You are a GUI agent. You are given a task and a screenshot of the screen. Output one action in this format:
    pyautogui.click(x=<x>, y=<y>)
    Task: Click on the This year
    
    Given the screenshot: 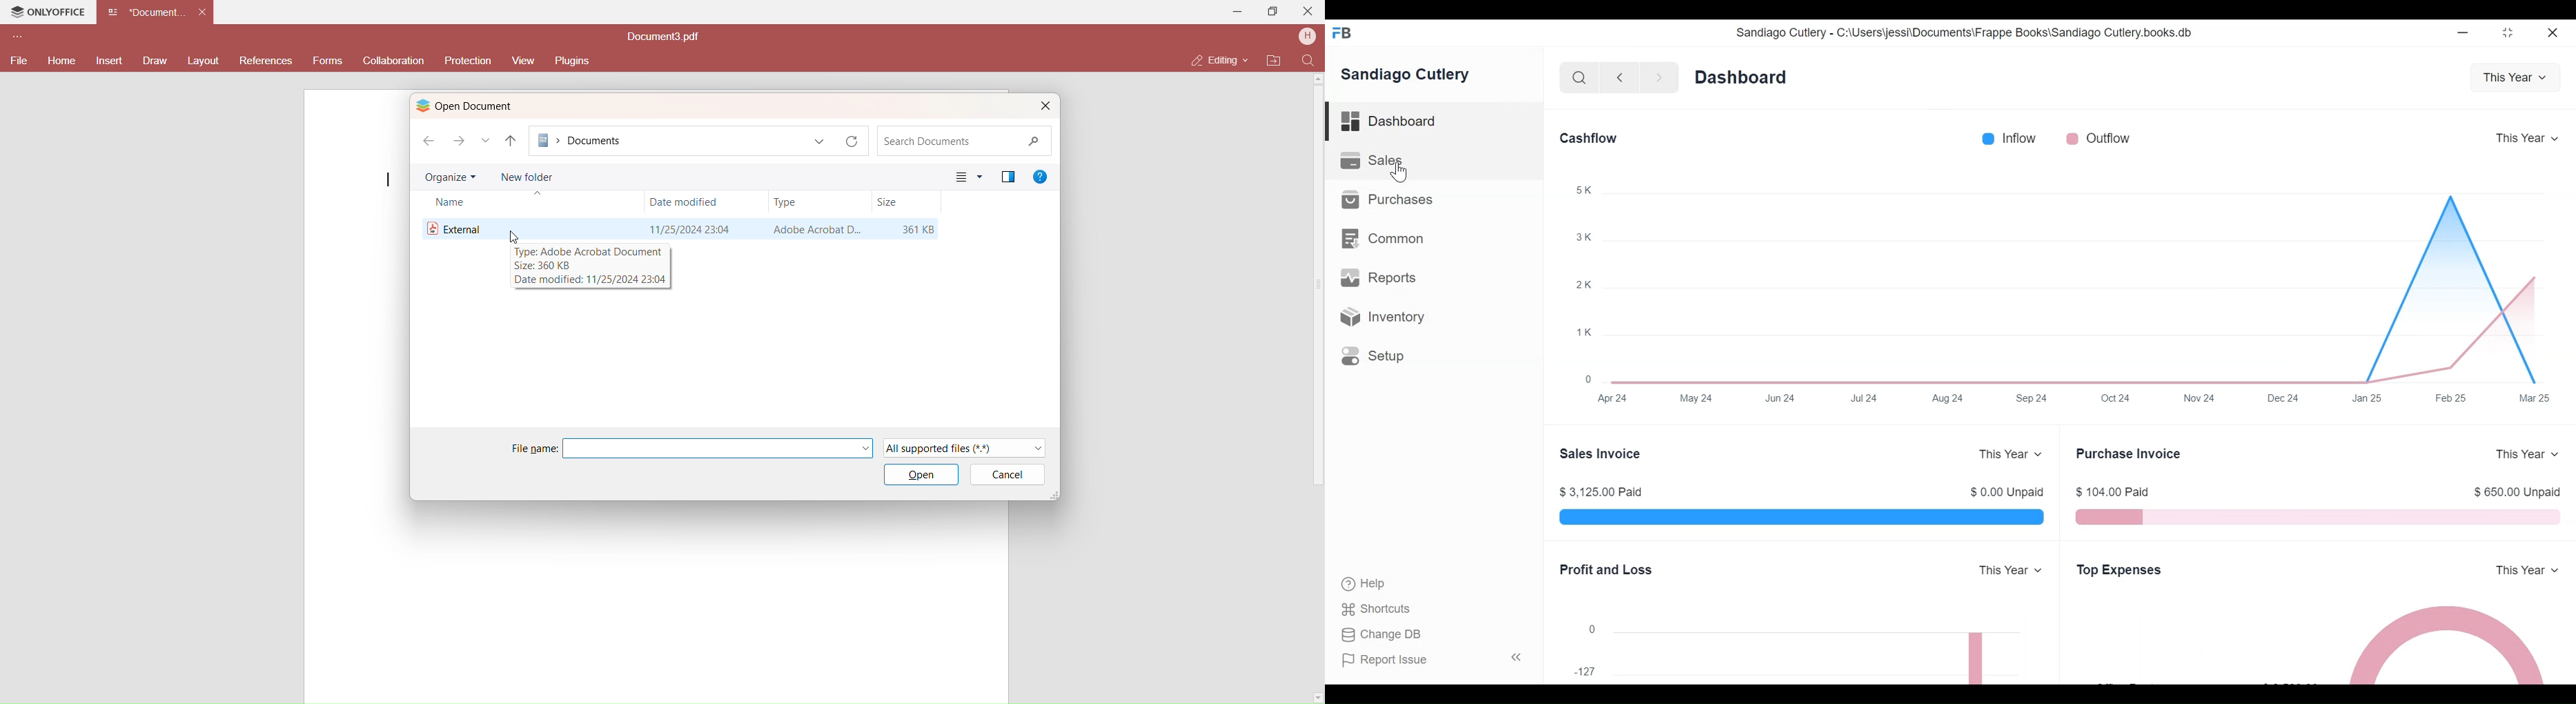 What is the action you would take?
    pyautogui.click(x=2524, y=454)
    